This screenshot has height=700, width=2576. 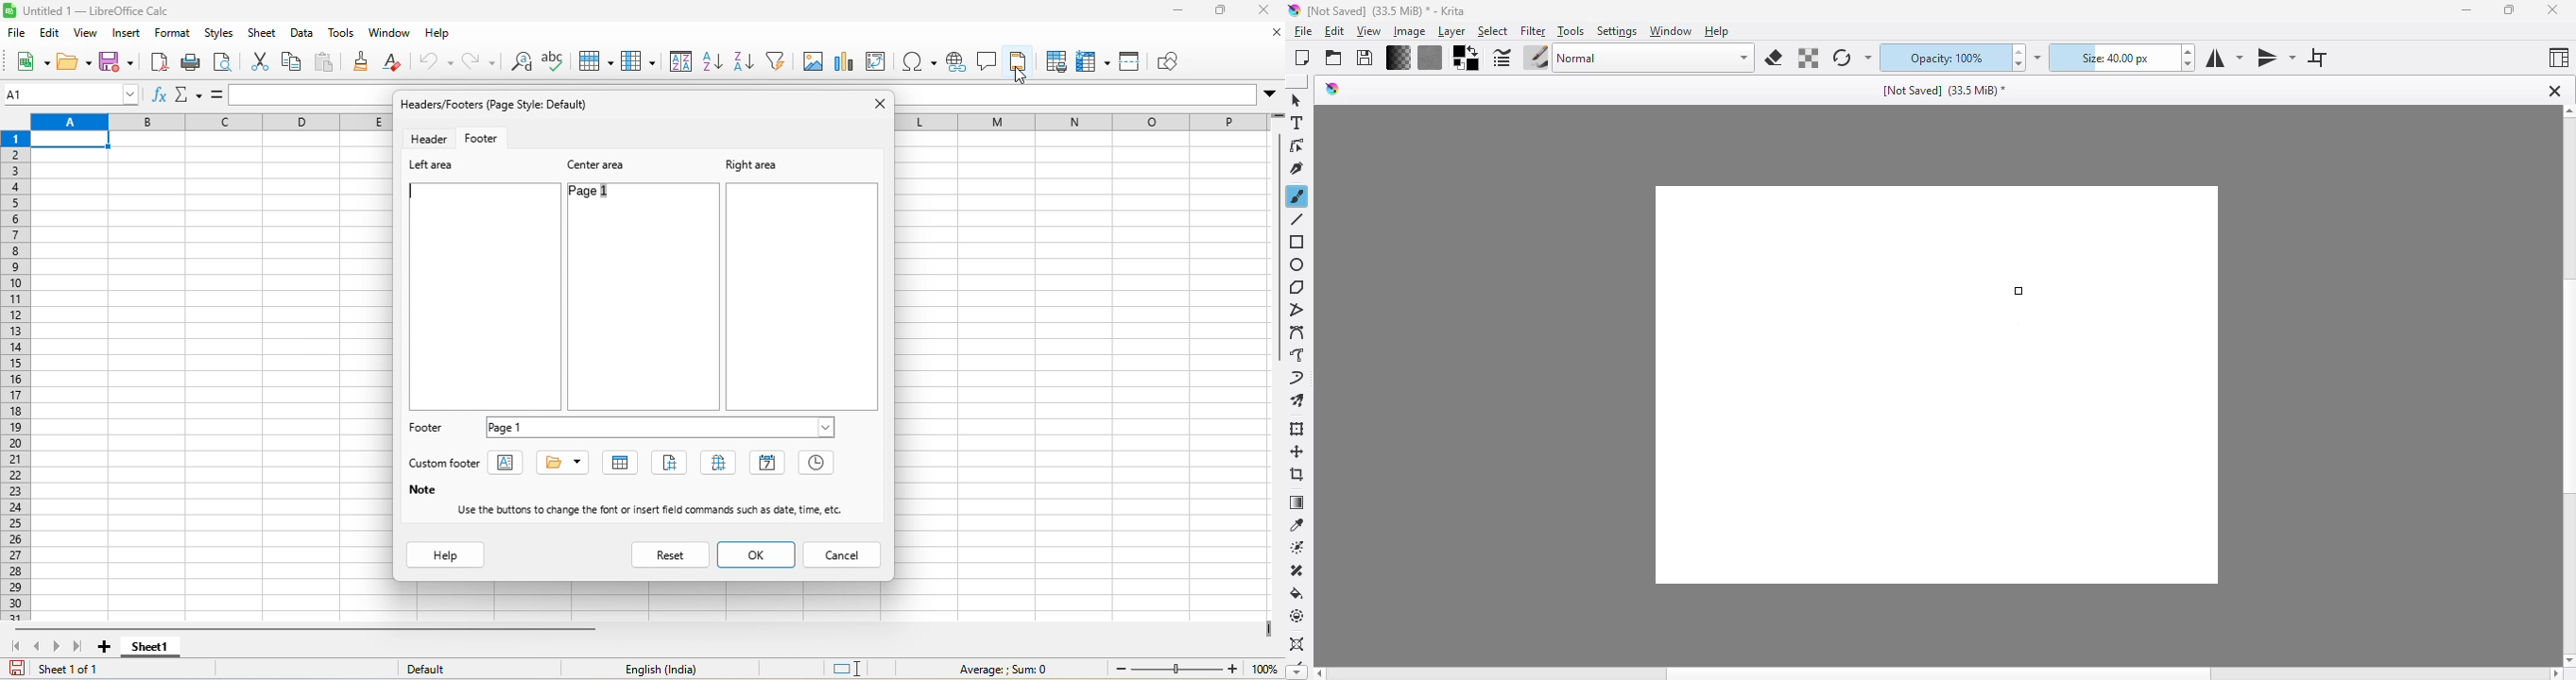 What do you see at coordinates (1321, 672) in the screenshot?
I see `Scroll left` at bounding box center [1321, 672].